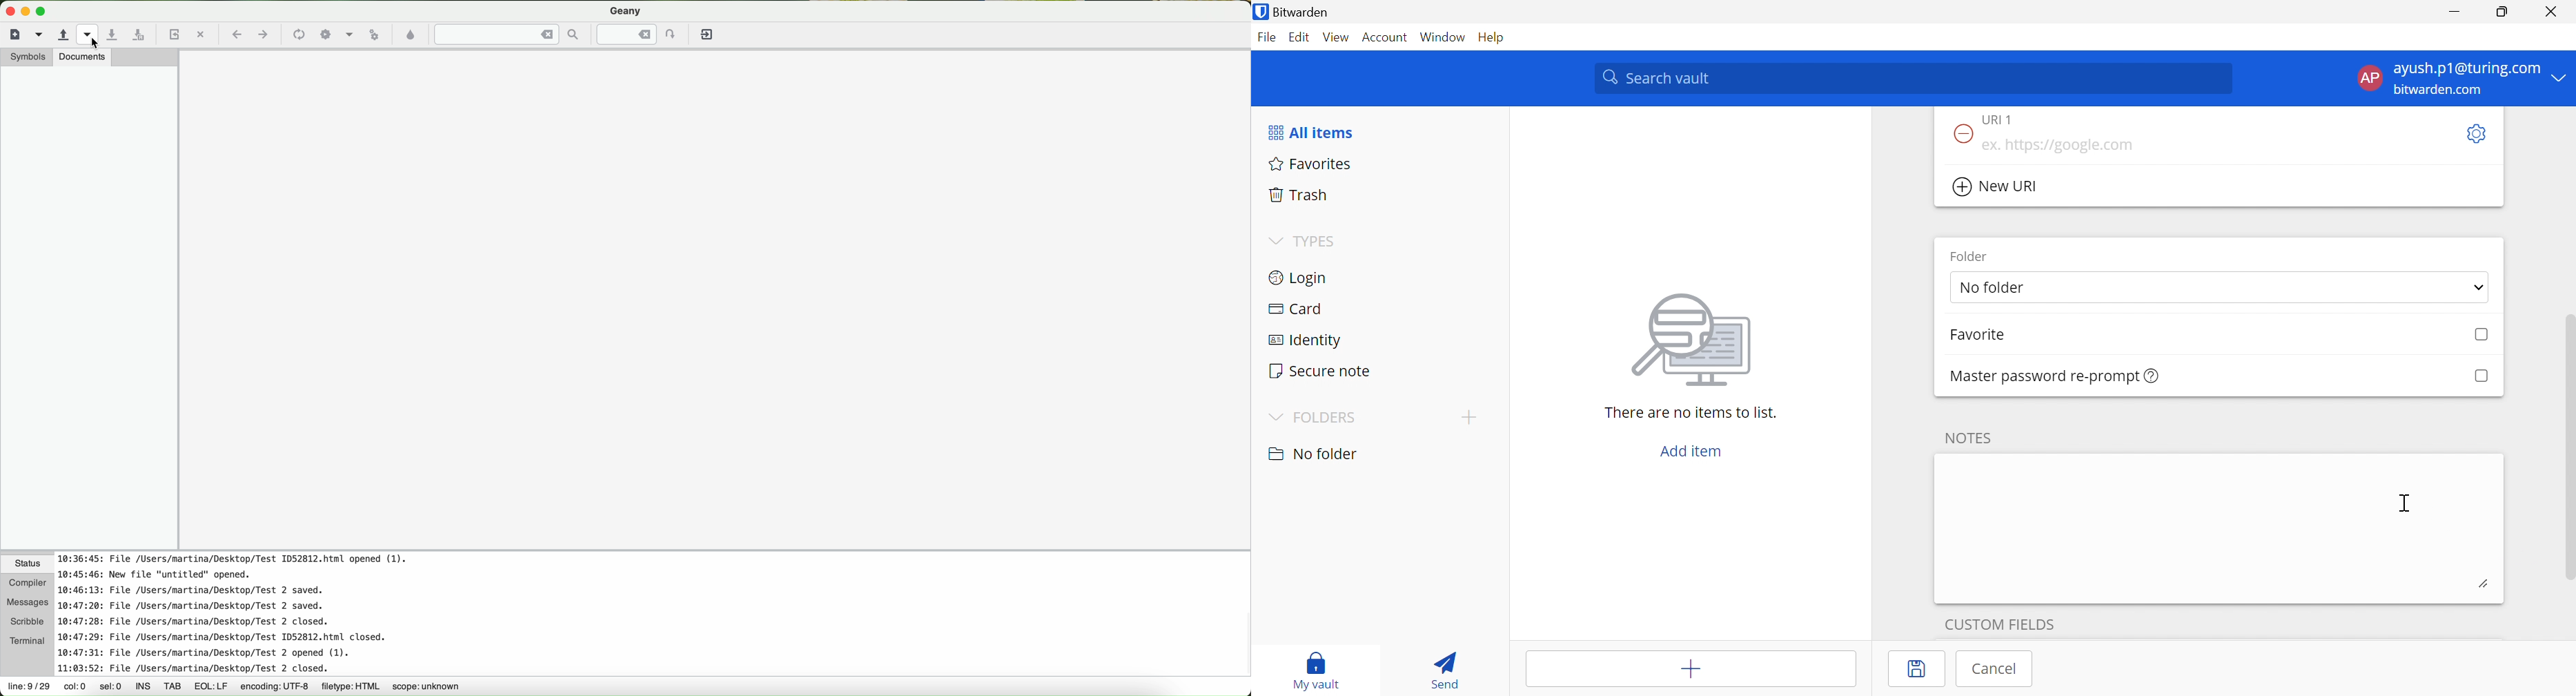 This screenshot has height=700, width=2576. I want to click on ayush.p1@turing.com, so click(2467, 69).